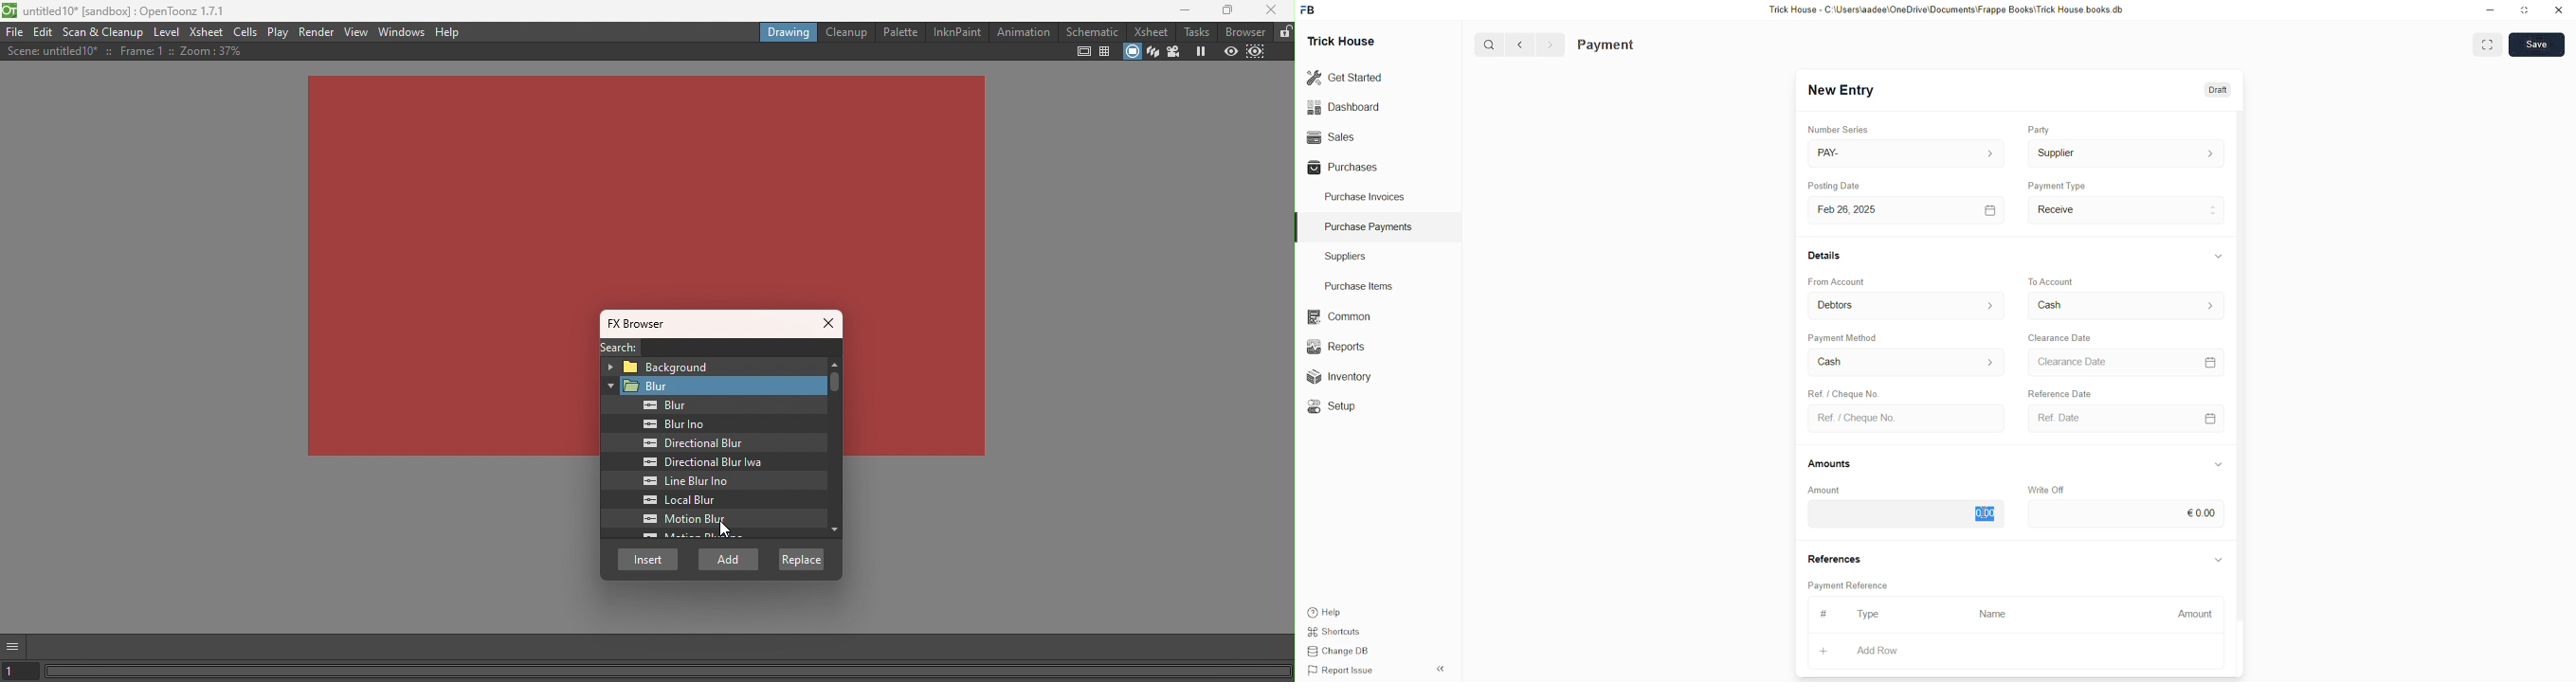 This screenshot has height=700, width=2576. I want to click on To Account , so click(2124, 306).